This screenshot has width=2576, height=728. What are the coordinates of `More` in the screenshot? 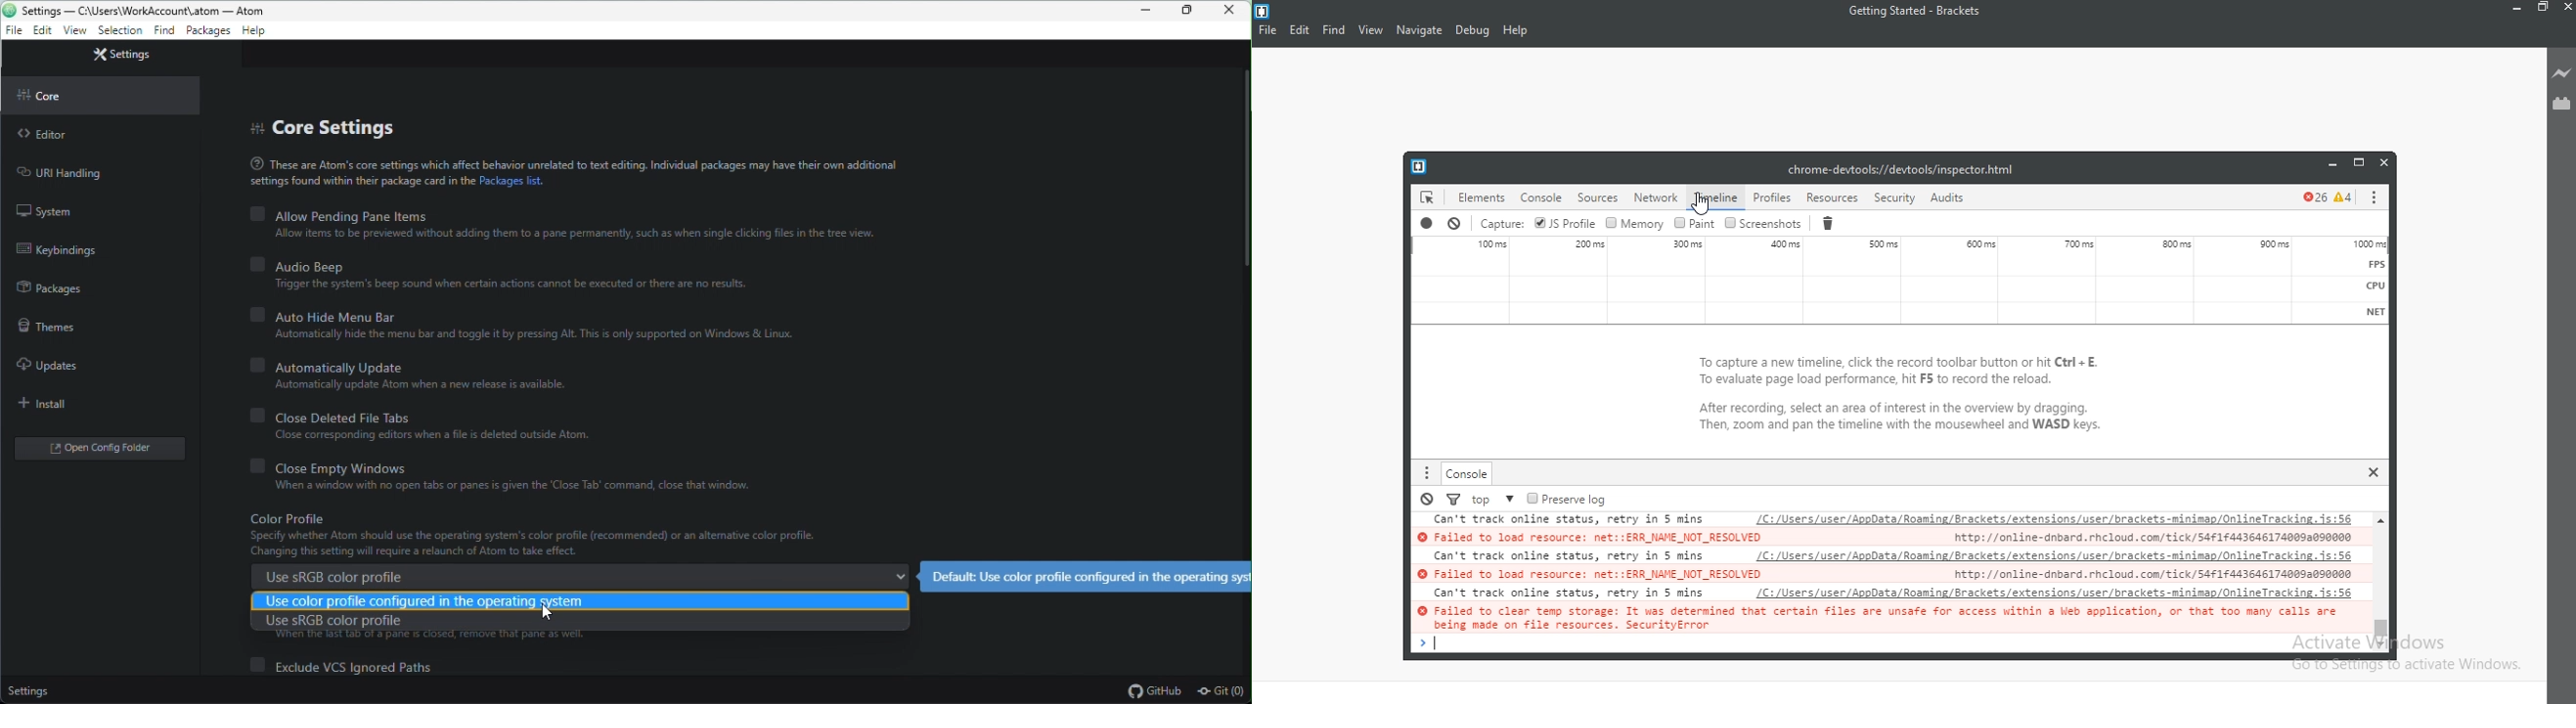 It's located at (1426, 471).